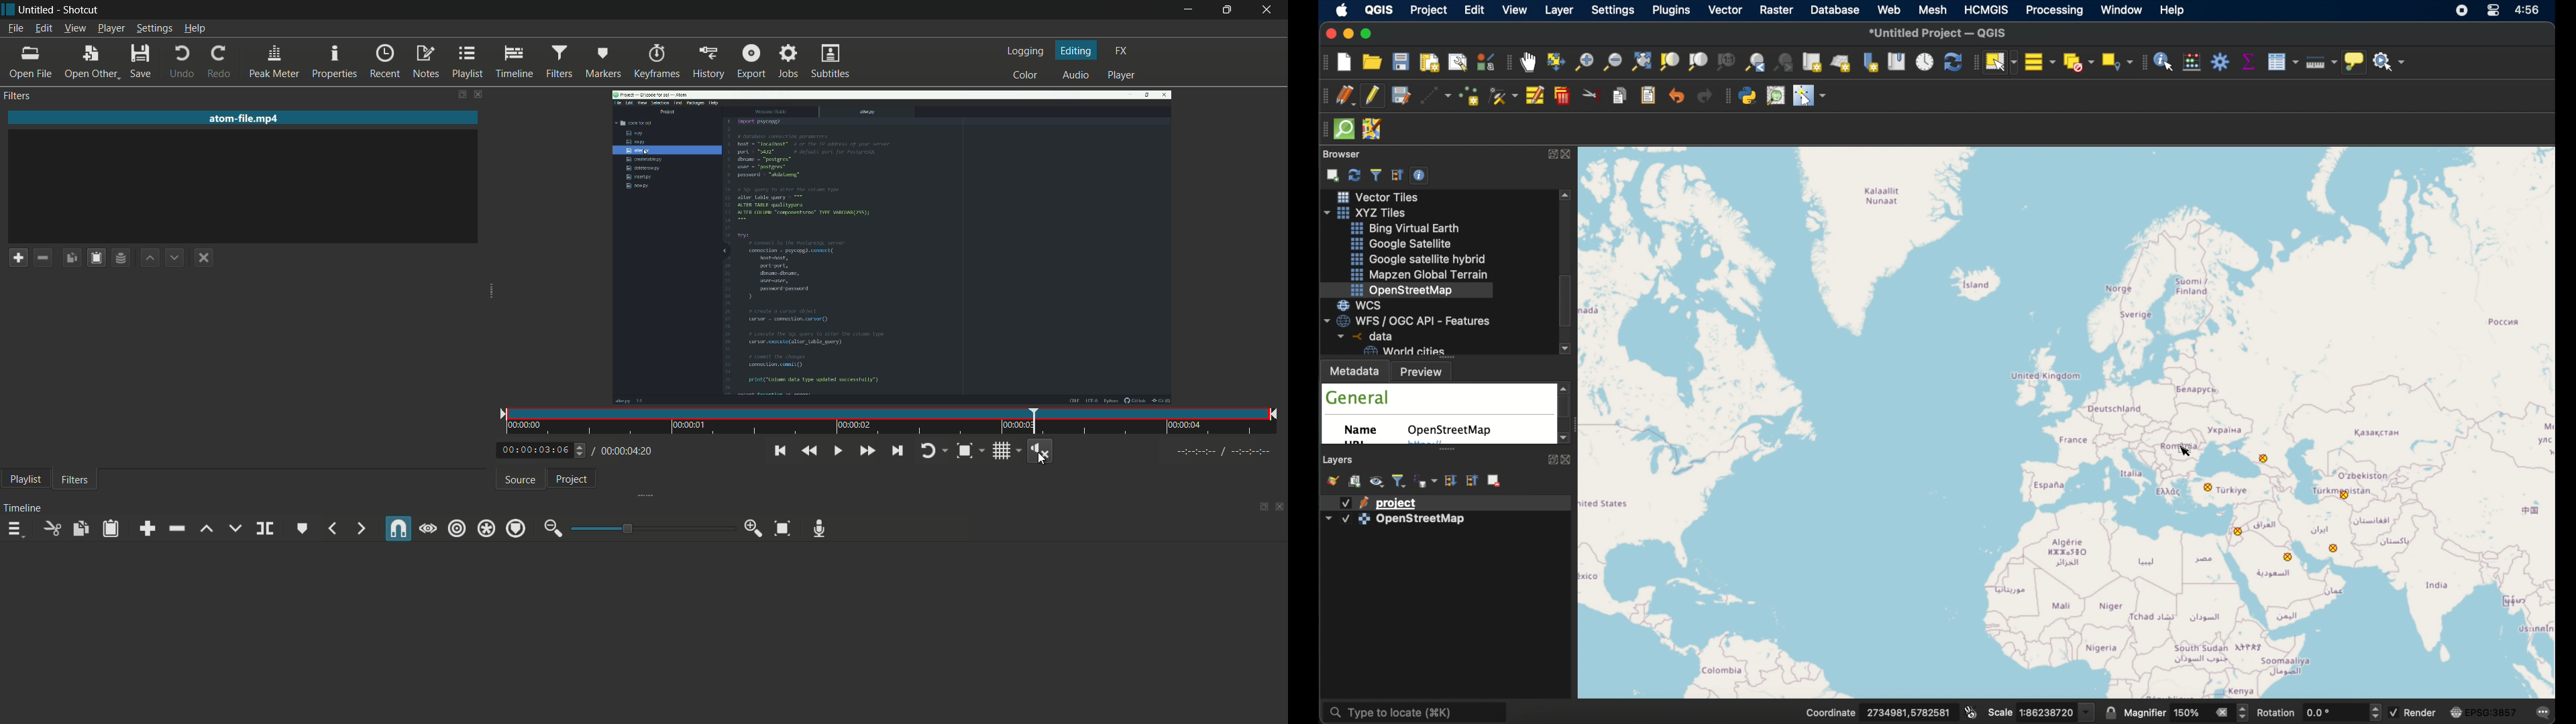 The image size is (2576, 728). Describe the element at coordinates (1322, 64) in the screenshot. I see `project toolbar` at that location.